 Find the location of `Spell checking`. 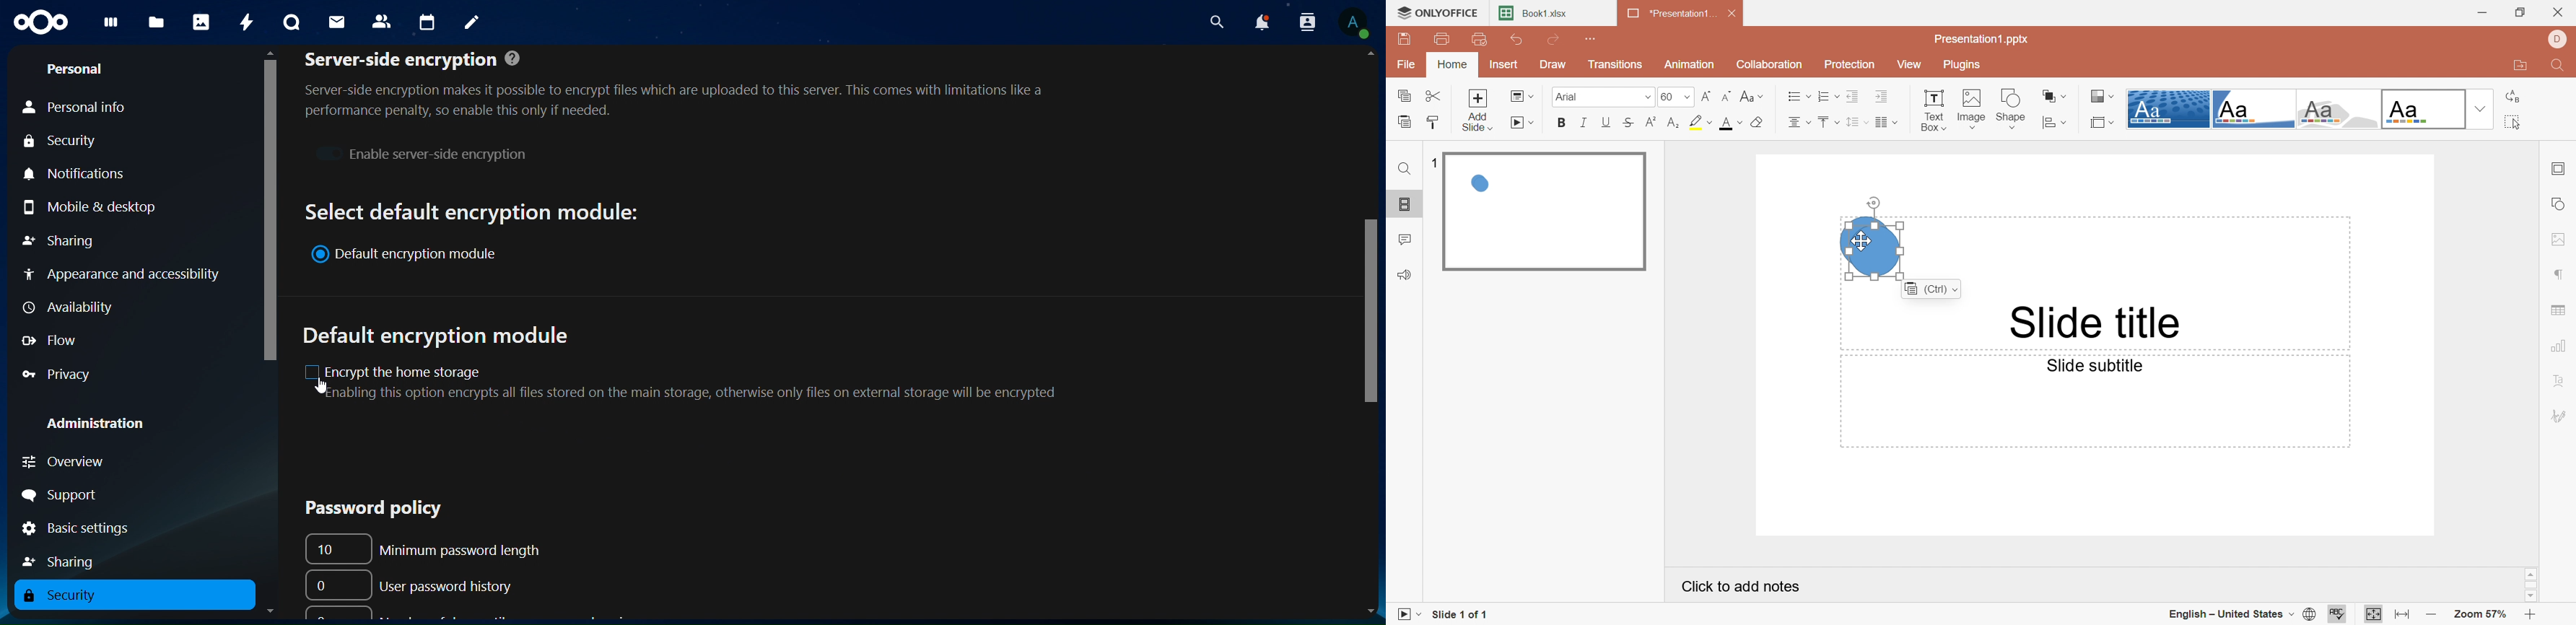

Spell checking is located at coordinates (2338, 614).